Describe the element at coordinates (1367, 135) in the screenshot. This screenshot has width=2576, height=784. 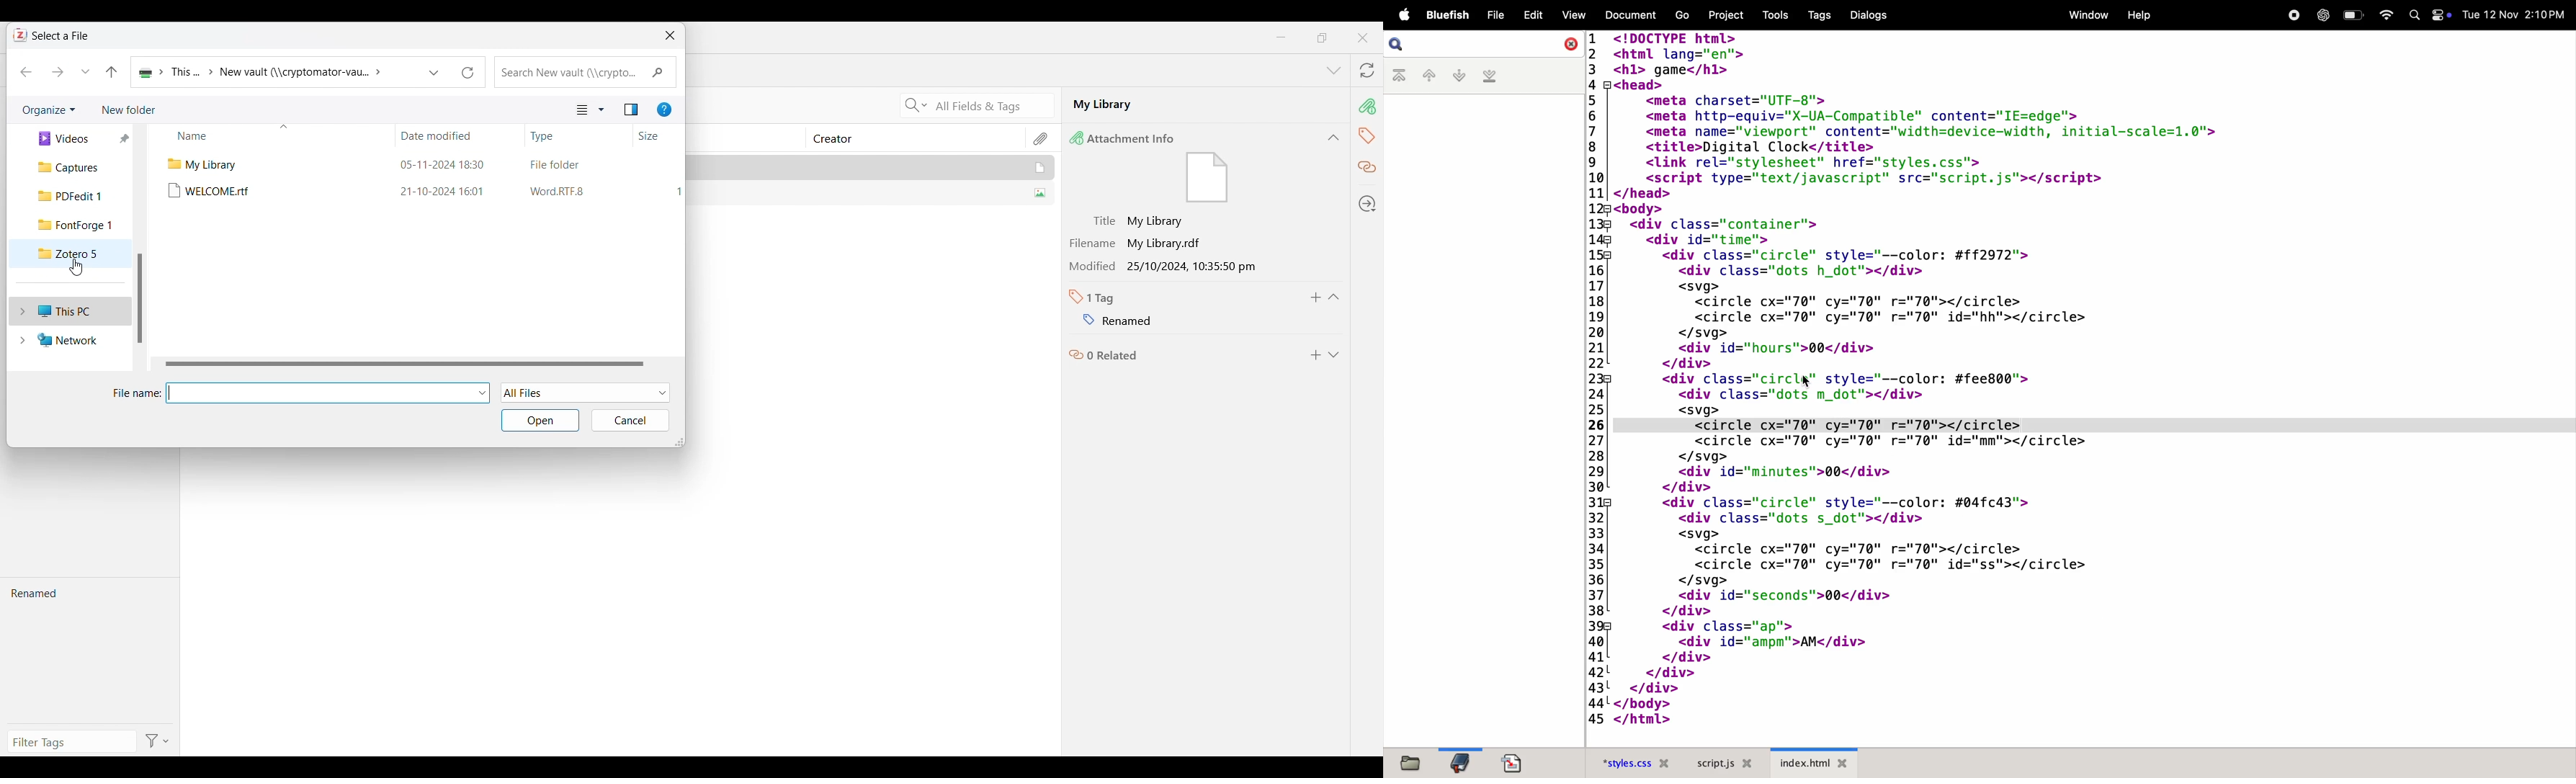
I see `Tags` at that location.